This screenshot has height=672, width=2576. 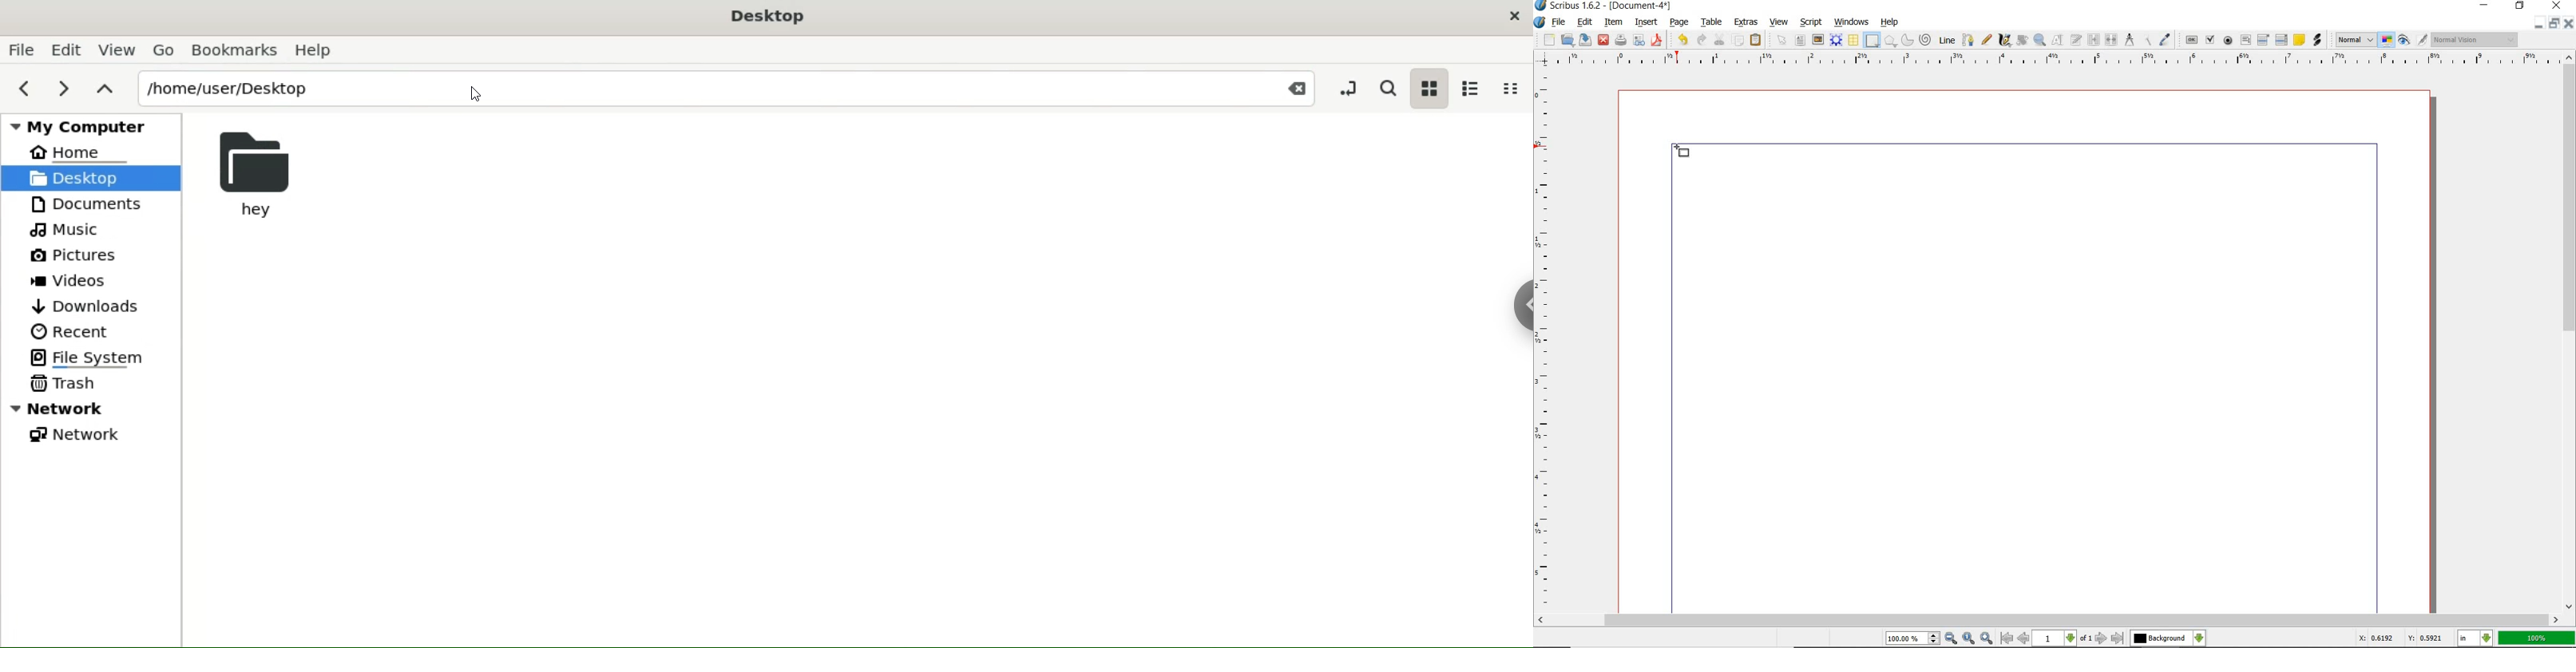 I want to click on view, so click(x=1779, y=22).